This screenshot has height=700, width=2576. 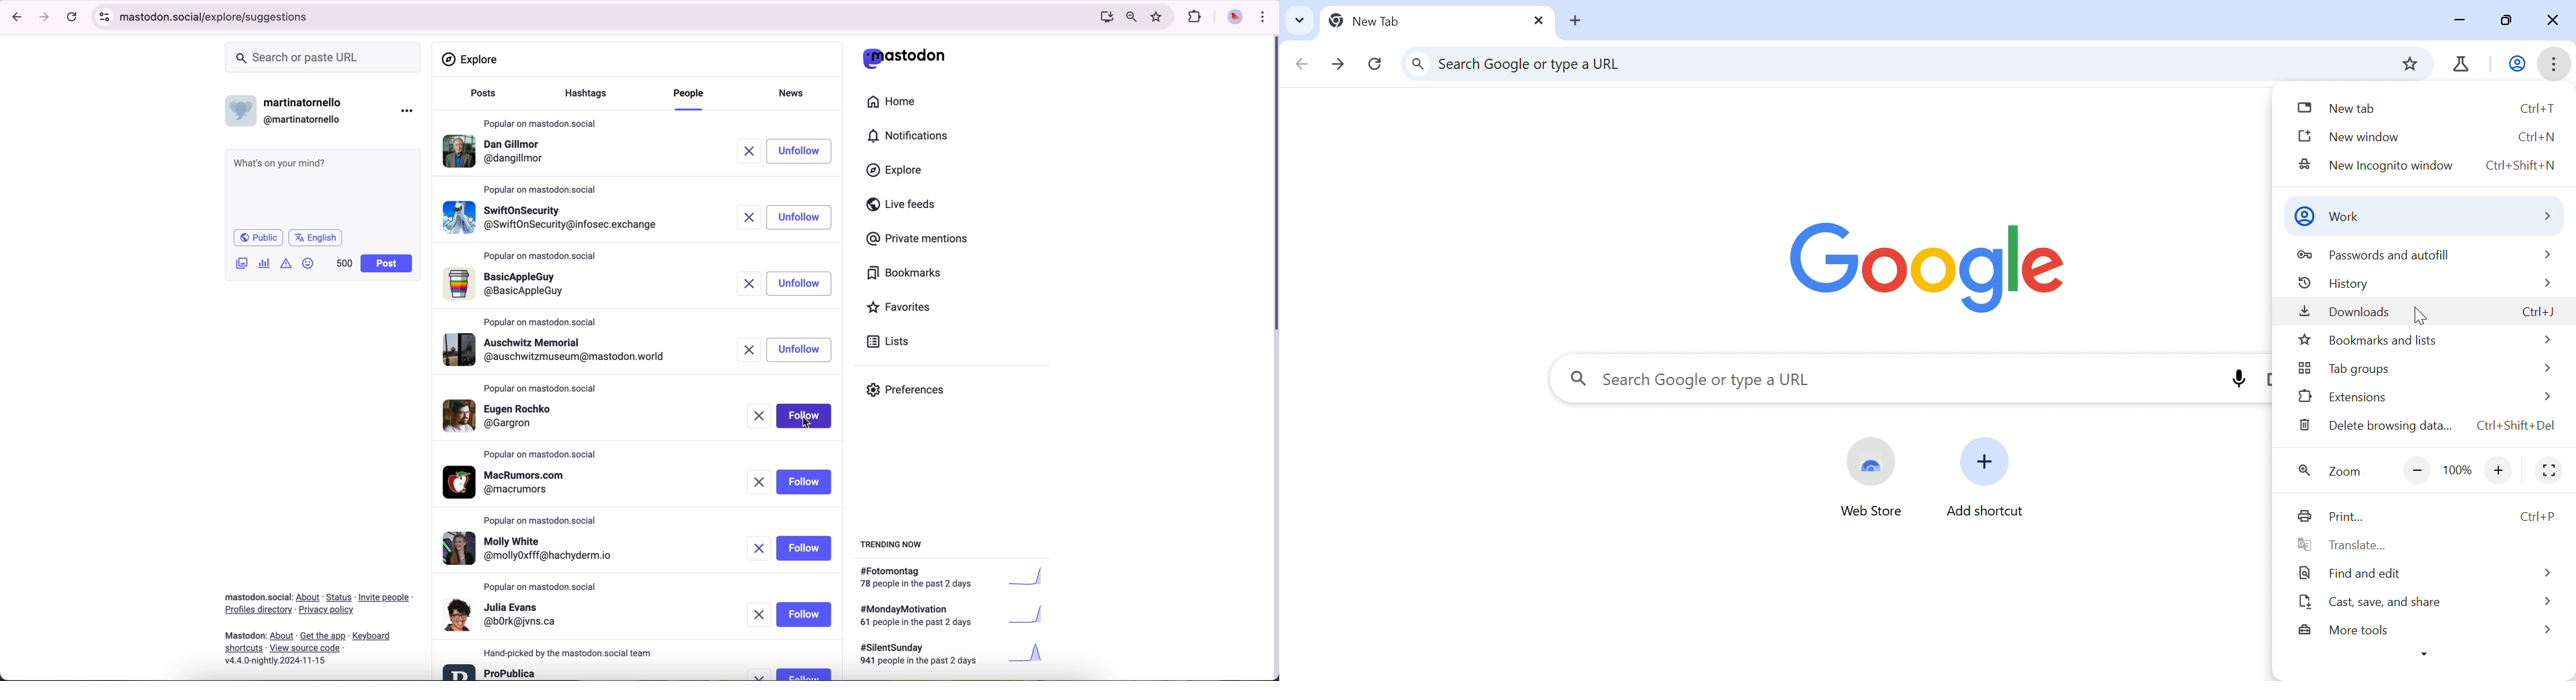 I want to click on -, so click(x=2417, y=472).